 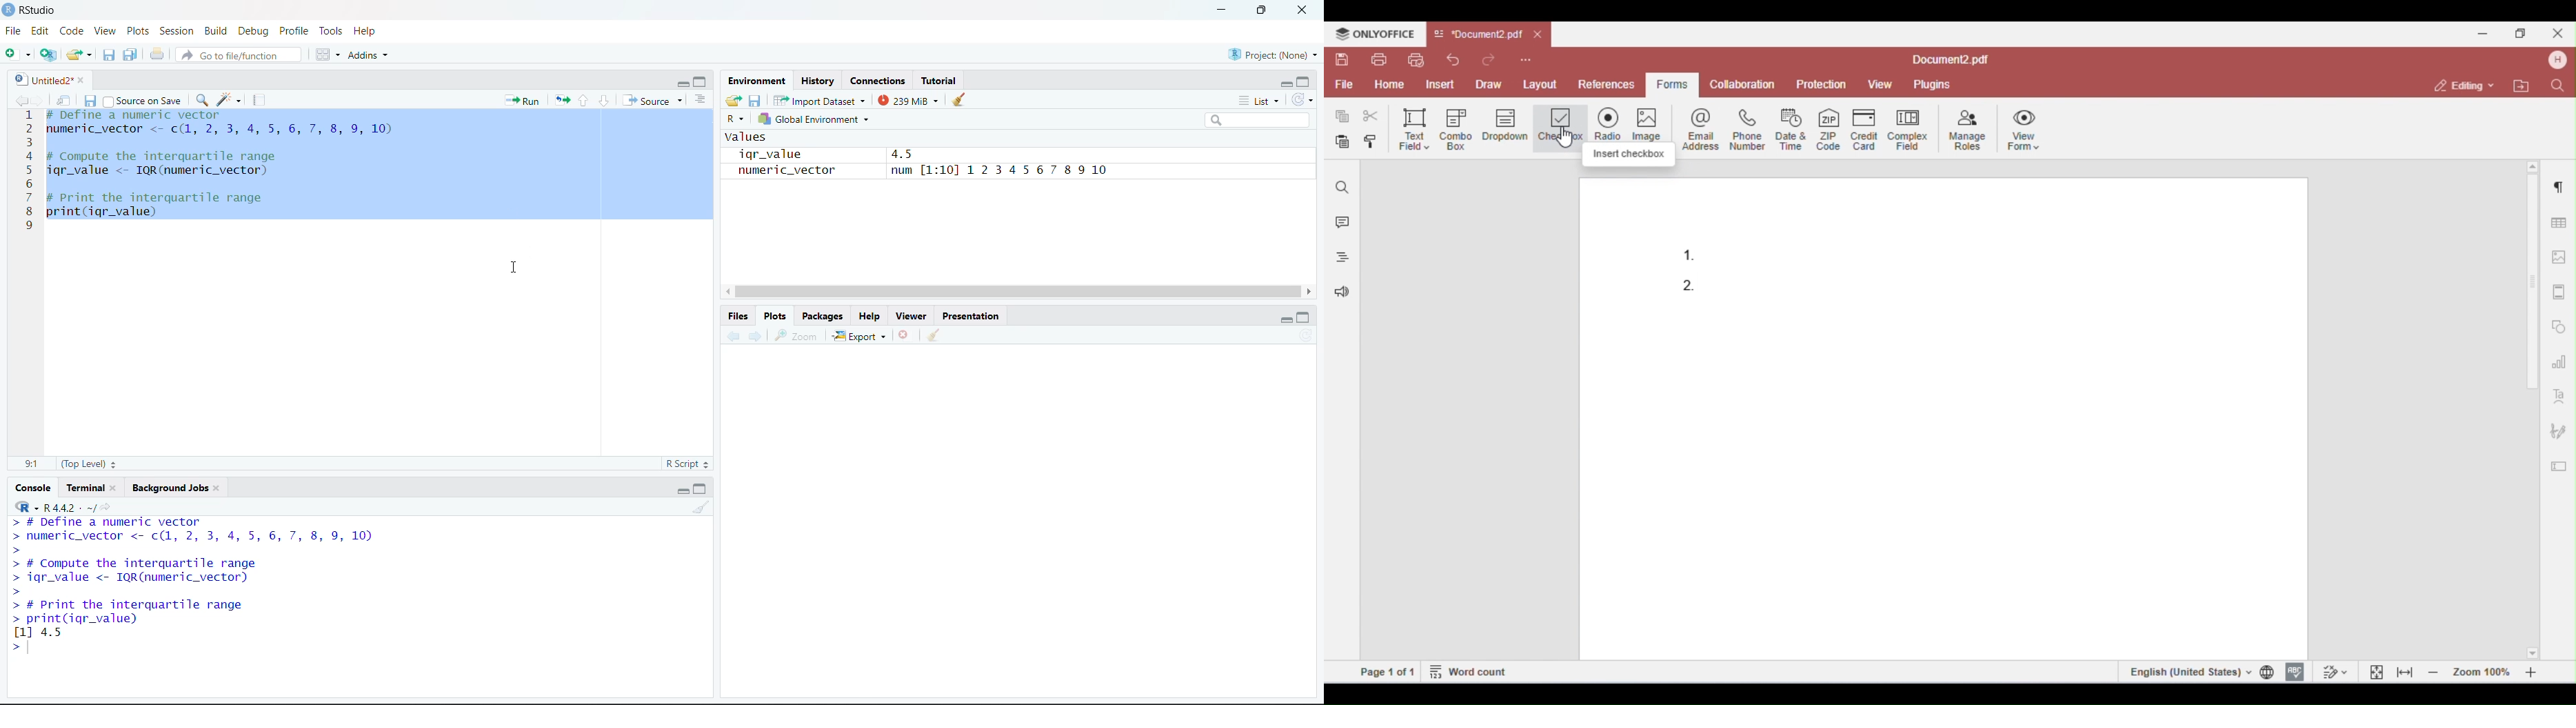 What do you see at coordinates (79, 52) in the screenshot?
I see `Open an existing file (Ctrl + O)` at bounding box center [79, 52].